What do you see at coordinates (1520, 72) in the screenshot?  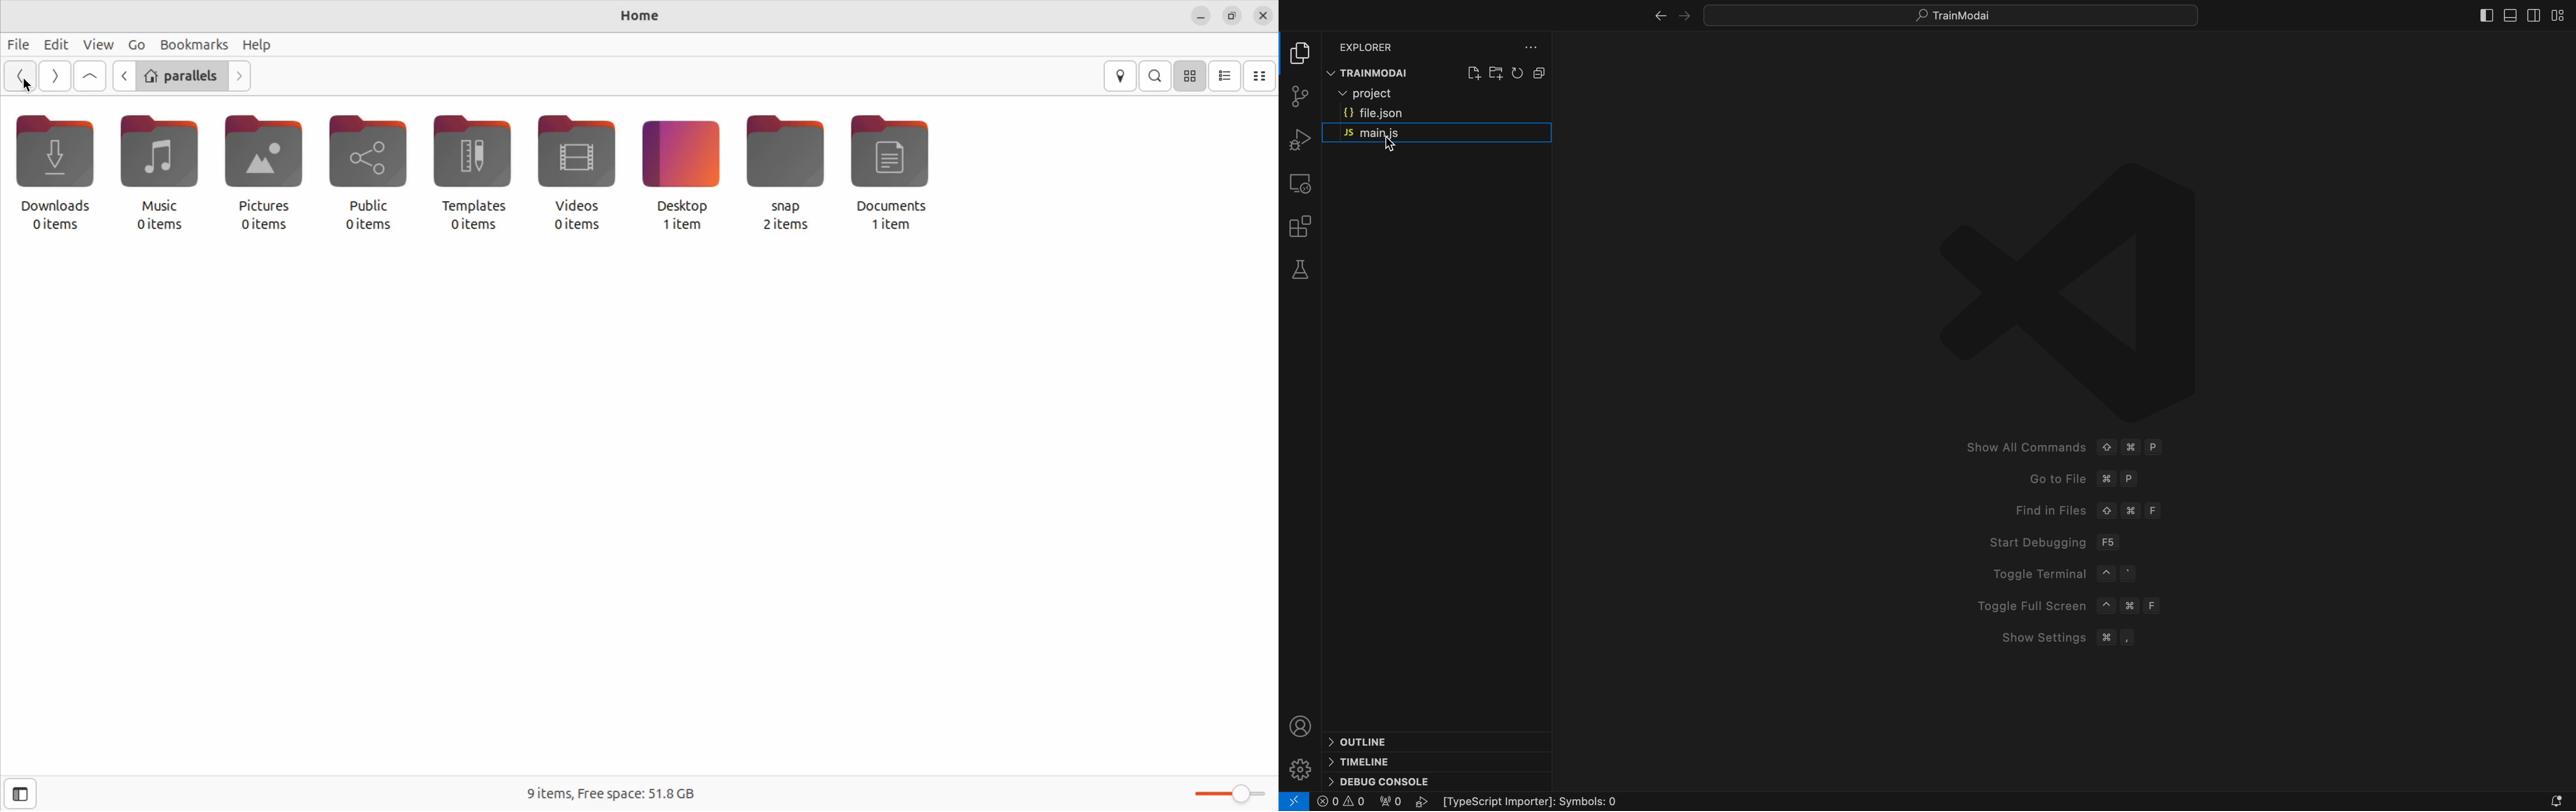 I see `` at bounding box center [1520, 72].